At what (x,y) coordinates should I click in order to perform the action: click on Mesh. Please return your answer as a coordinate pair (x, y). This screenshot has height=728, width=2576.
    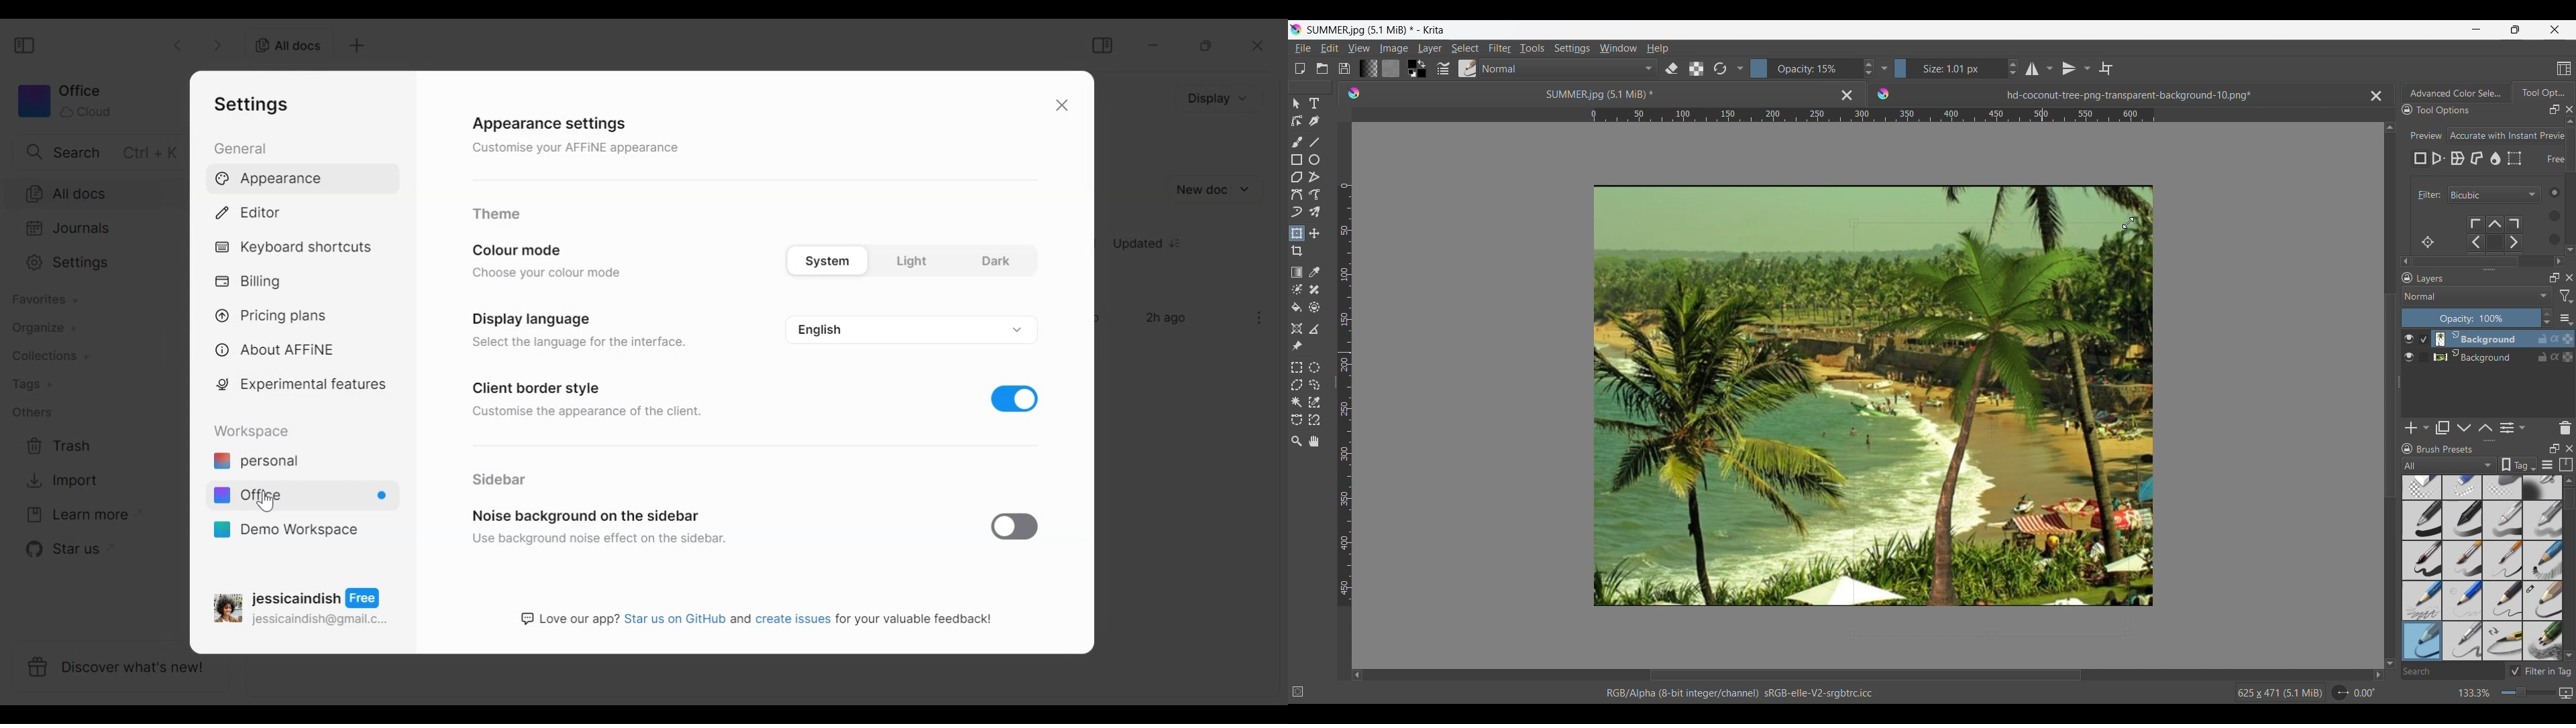
    Looking at the image, I should click on (2514, 158).